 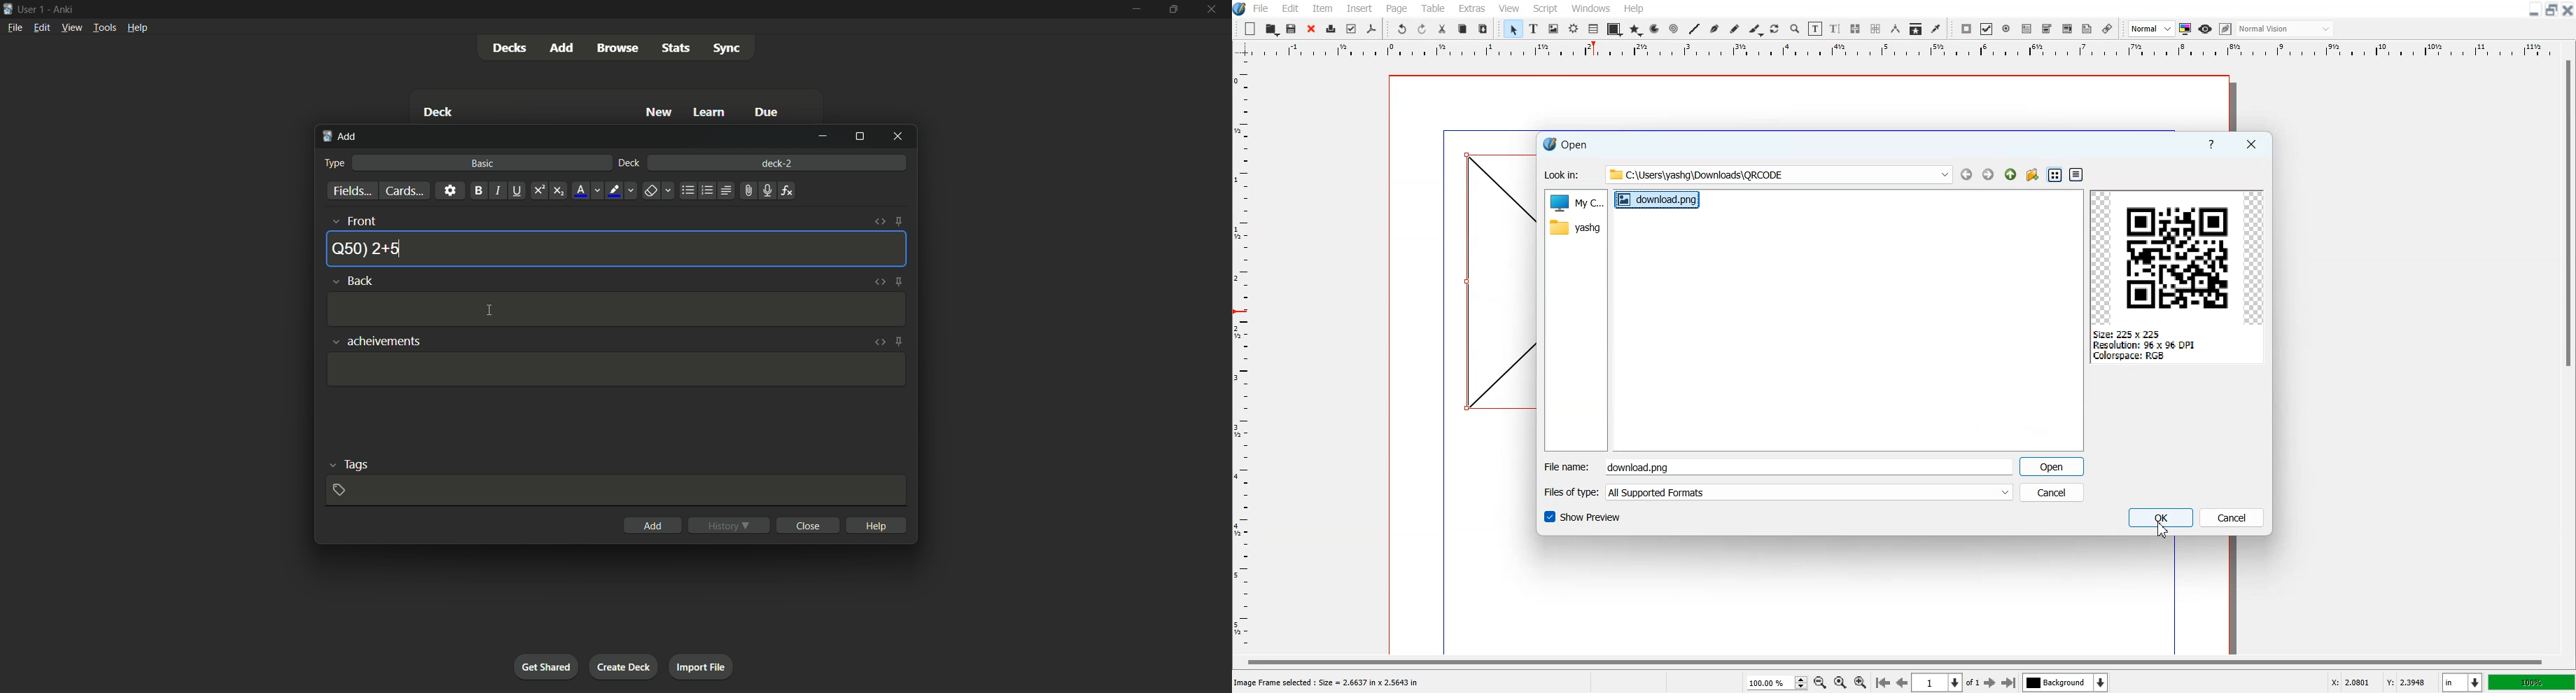 I want to click on stats, so click(x=678, y=49).